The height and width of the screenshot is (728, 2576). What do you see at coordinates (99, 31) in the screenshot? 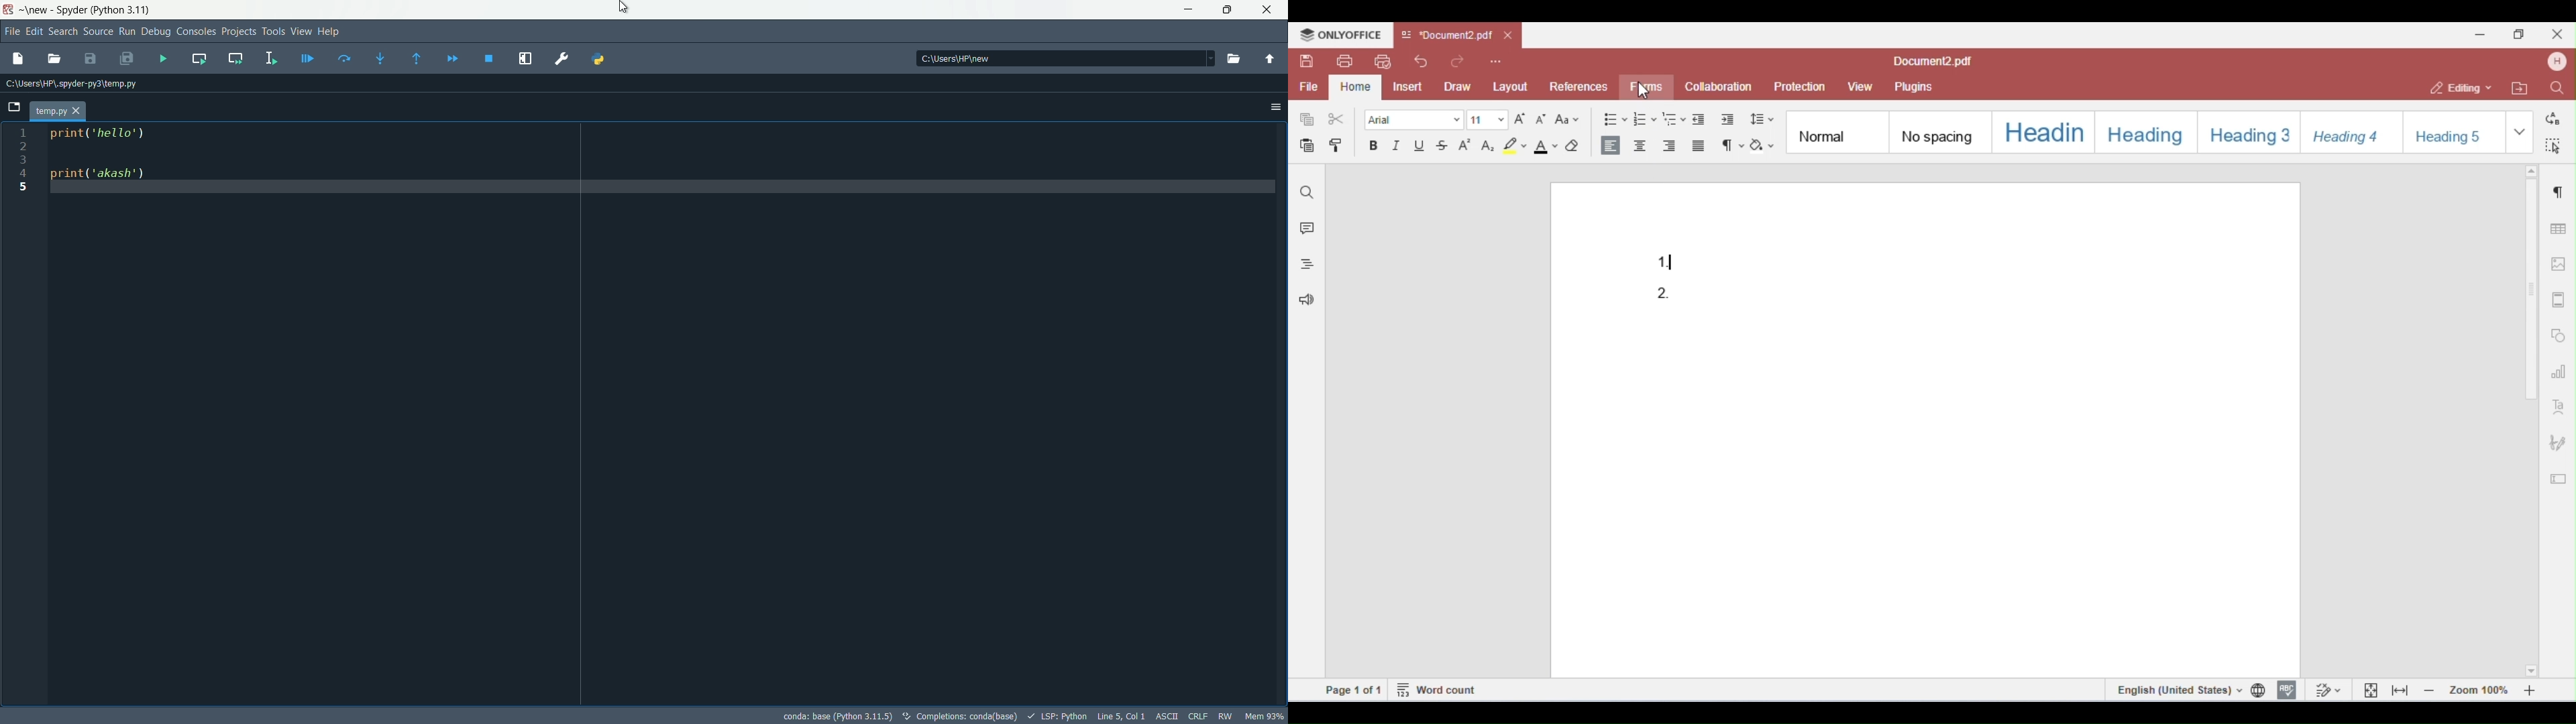
I see `source menu` at bounding box center [99, 31].